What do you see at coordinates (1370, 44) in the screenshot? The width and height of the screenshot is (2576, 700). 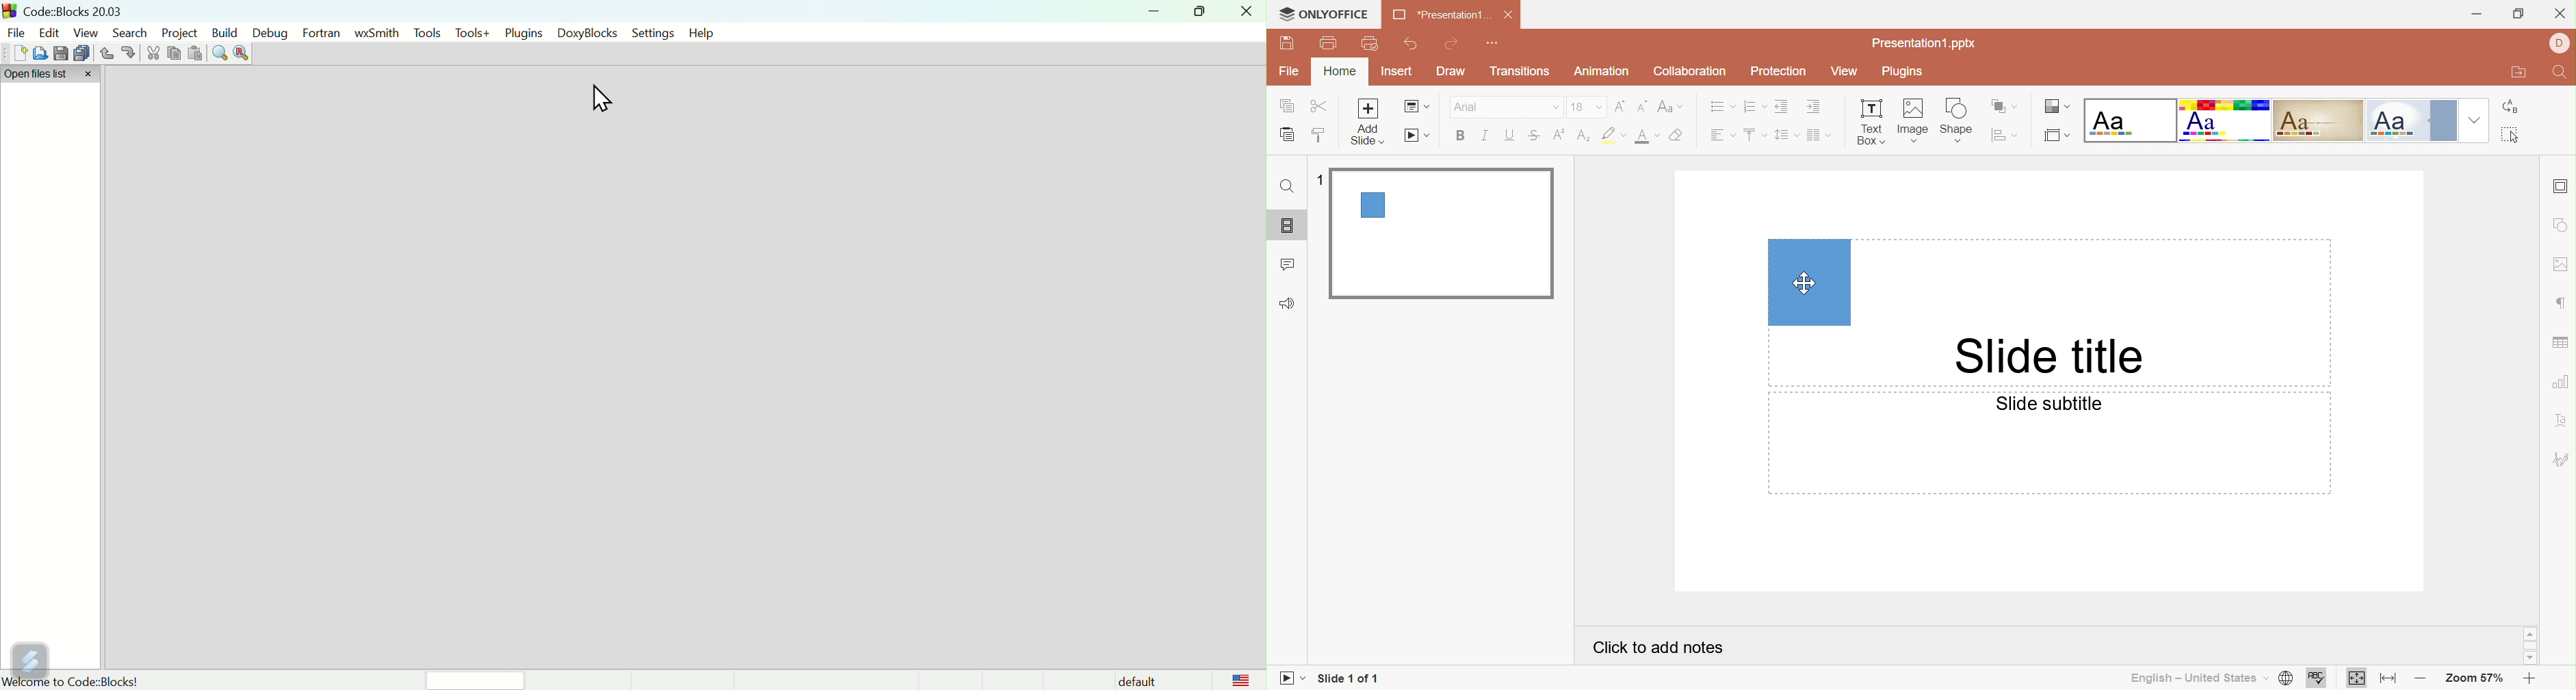 I see `Quick print` at bounding box center [1370, 44].